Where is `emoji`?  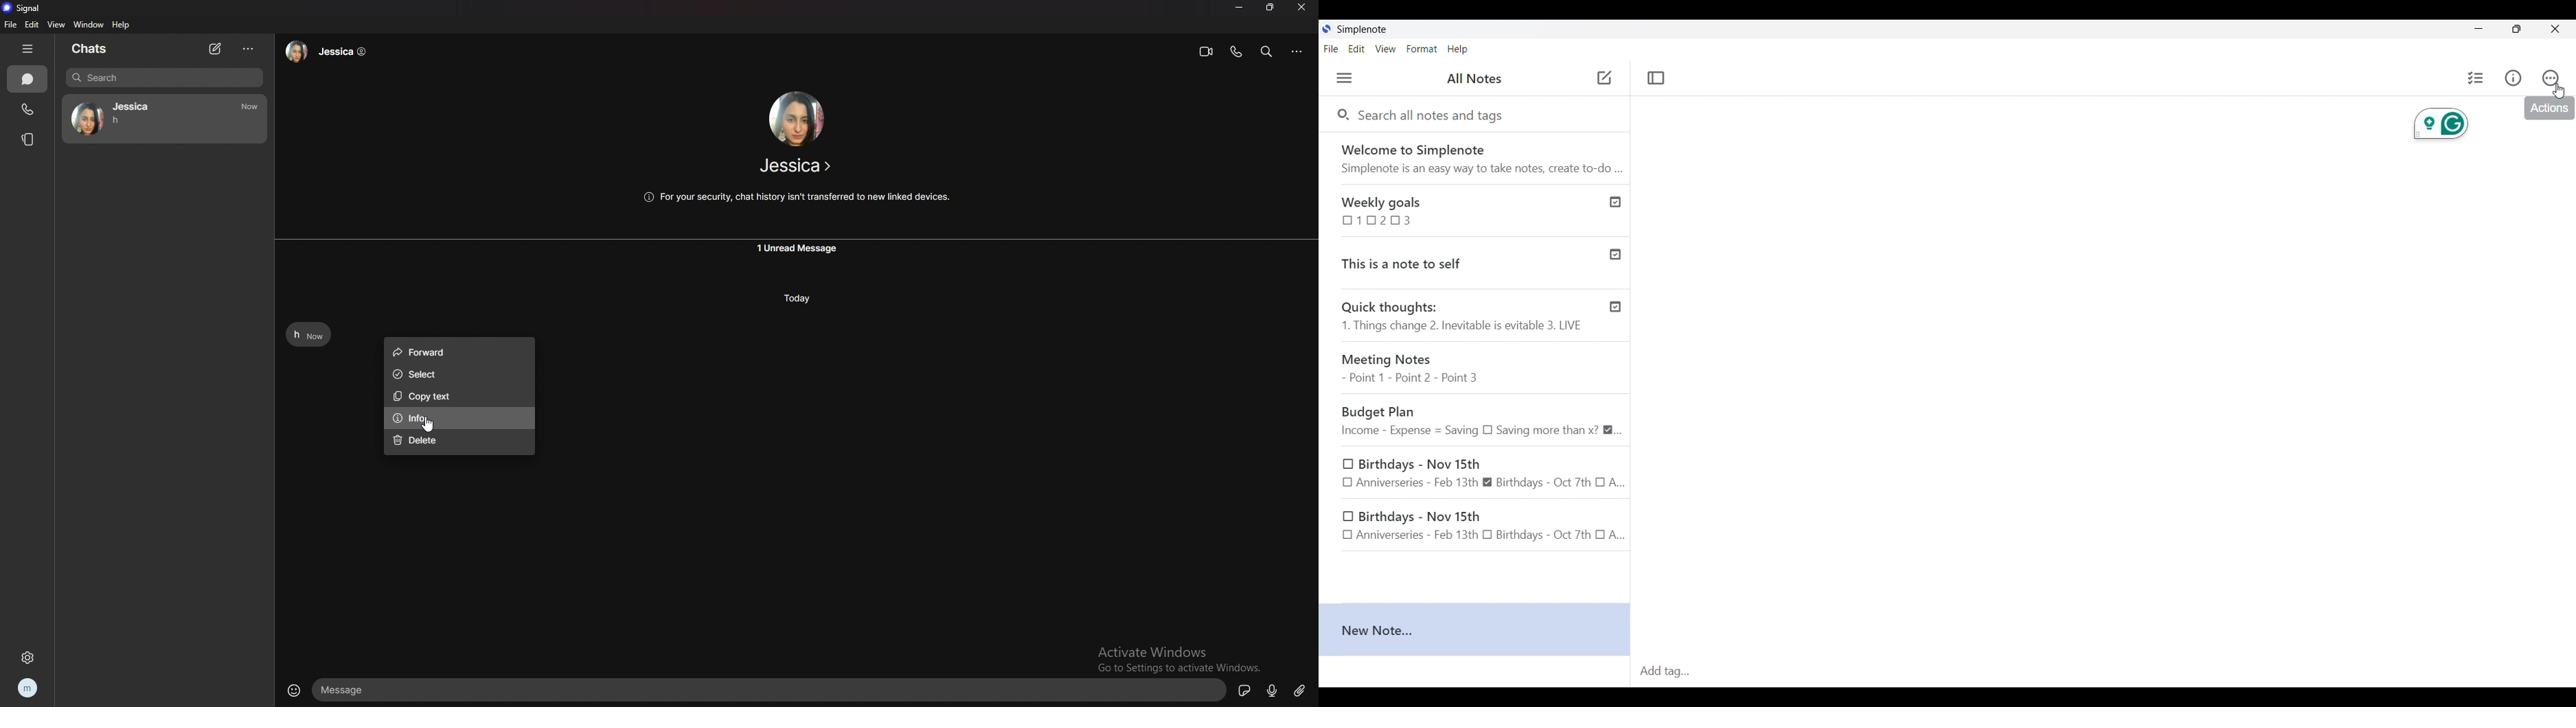
emoji is located at coordinates (293, 690).